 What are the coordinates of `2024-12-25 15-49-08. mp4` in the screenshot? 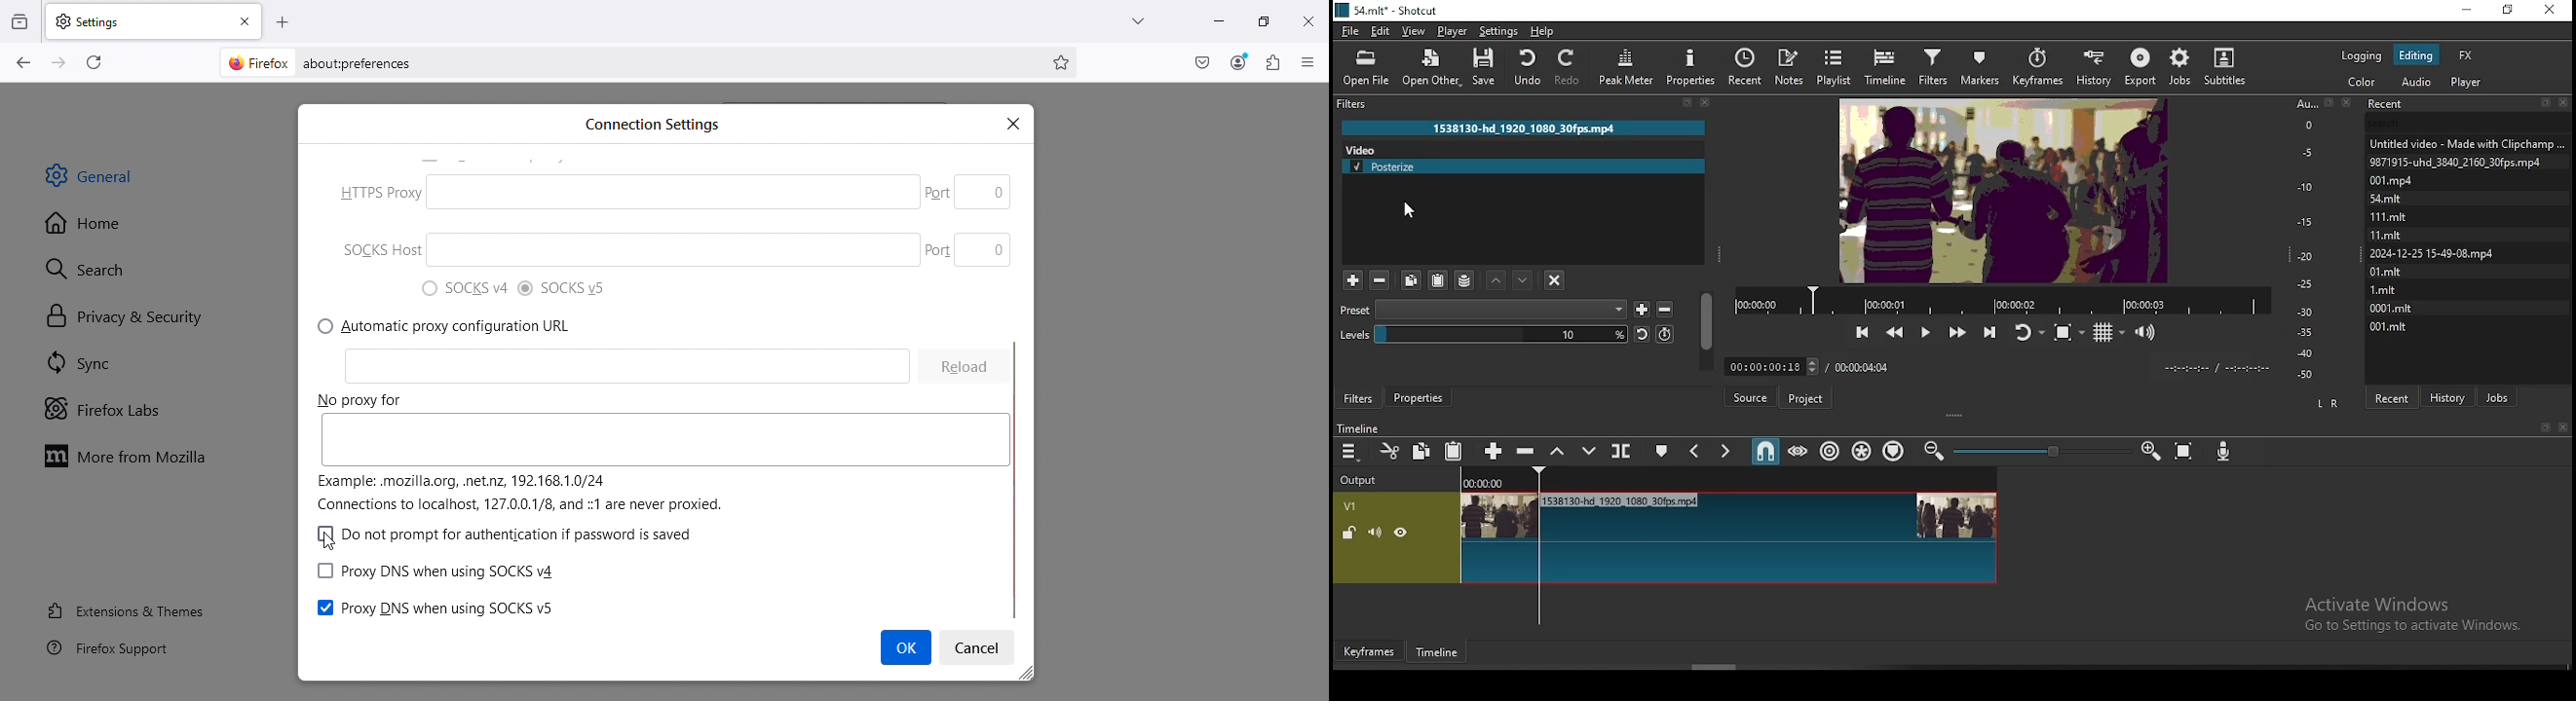 It's located at (2434, 252).